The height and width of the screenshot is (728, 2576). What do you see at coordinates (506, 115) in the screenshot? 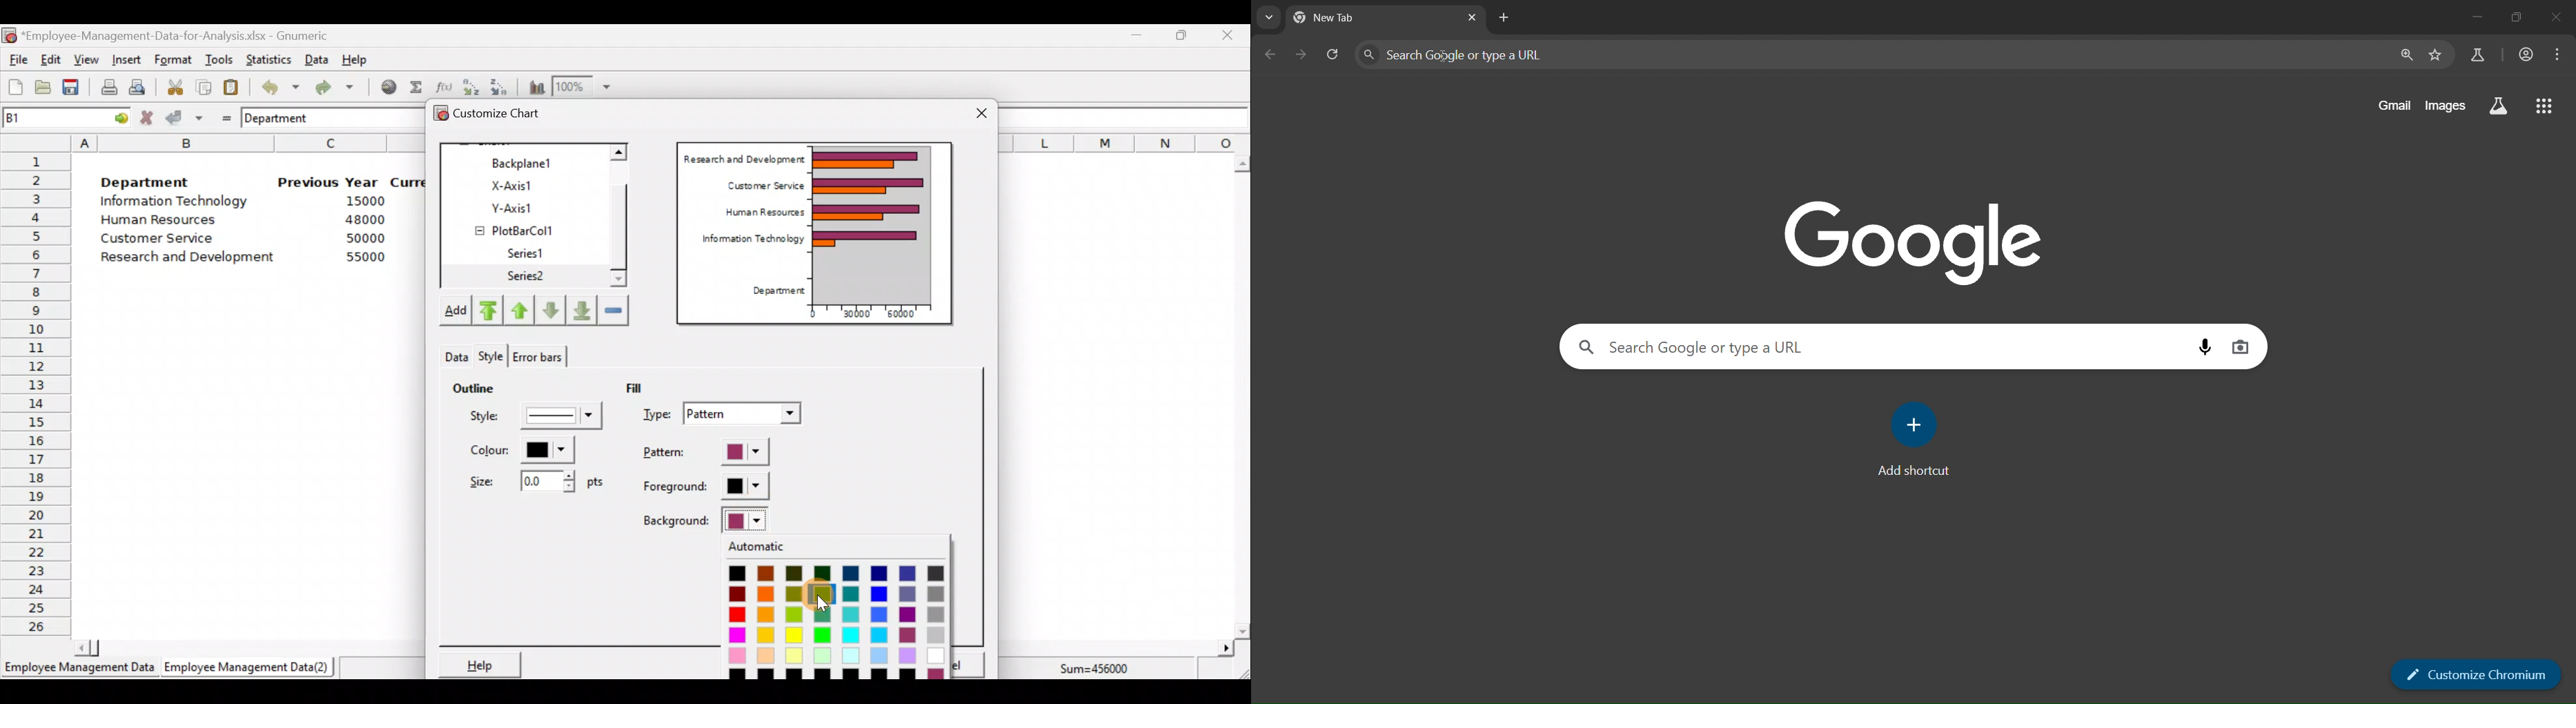
I see `Customize chart` at bounding box center [506, 115].